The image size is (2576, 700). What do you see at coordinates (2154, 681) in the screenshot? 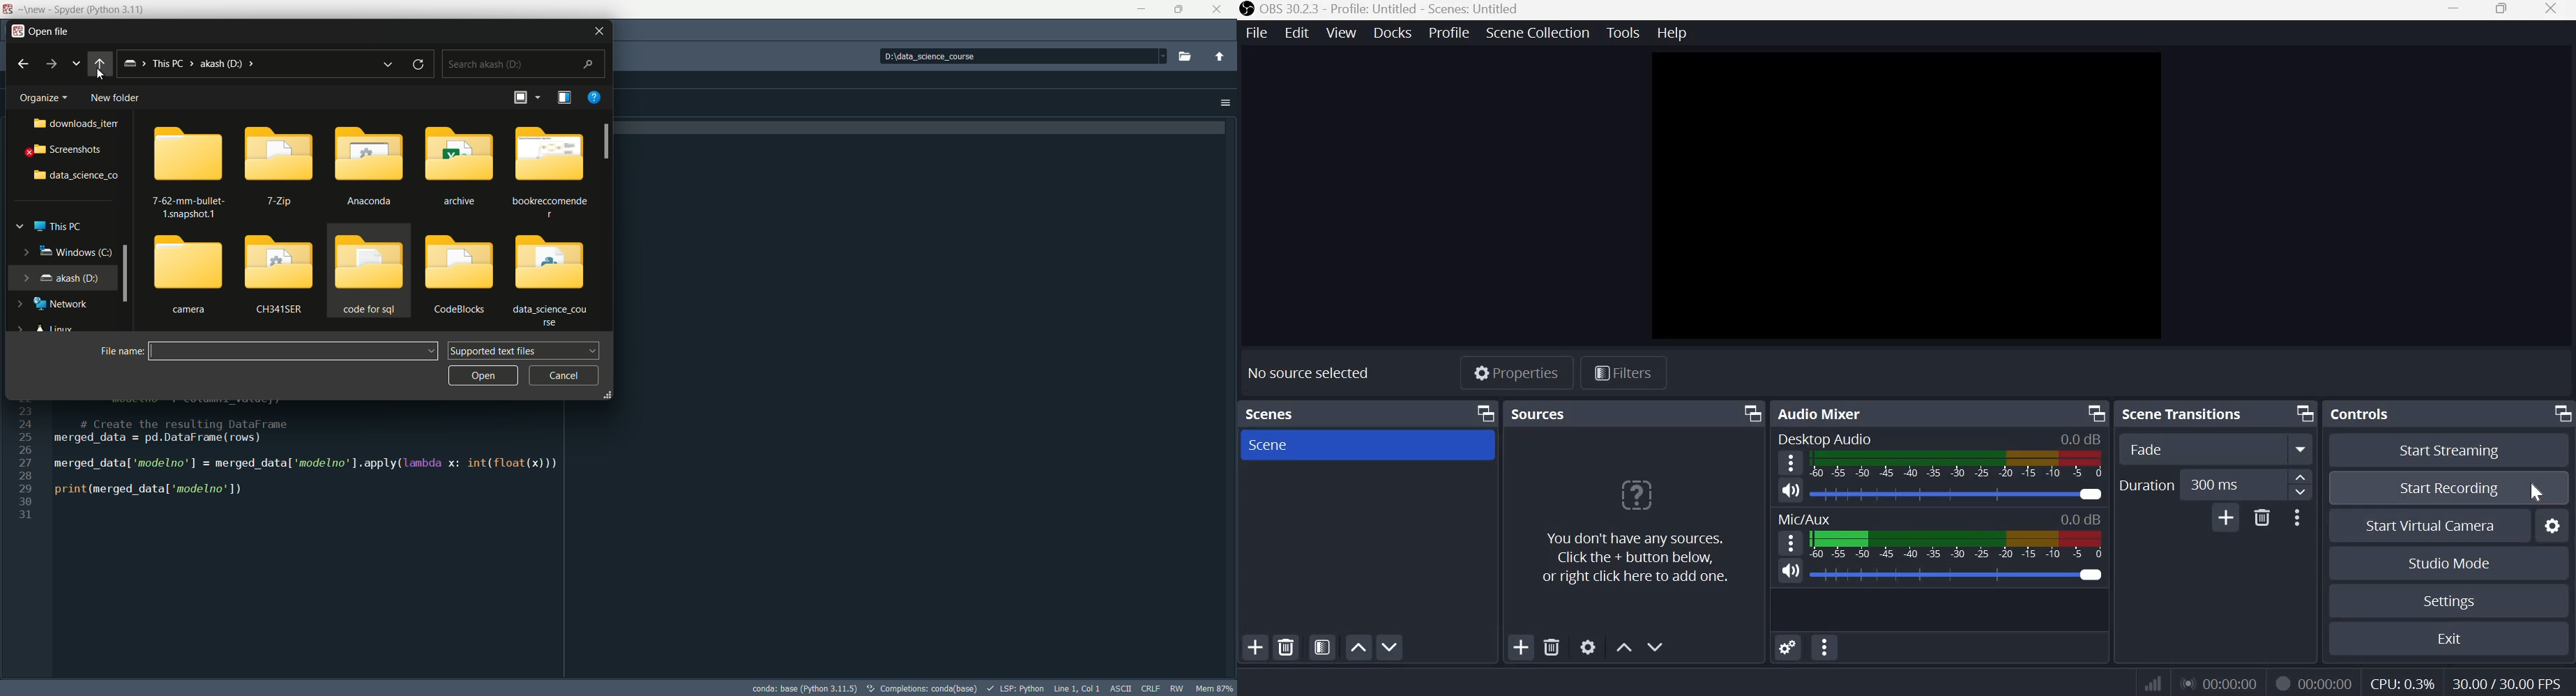
I see `Connection Status Indicator` at bounding box center [2154, 681].